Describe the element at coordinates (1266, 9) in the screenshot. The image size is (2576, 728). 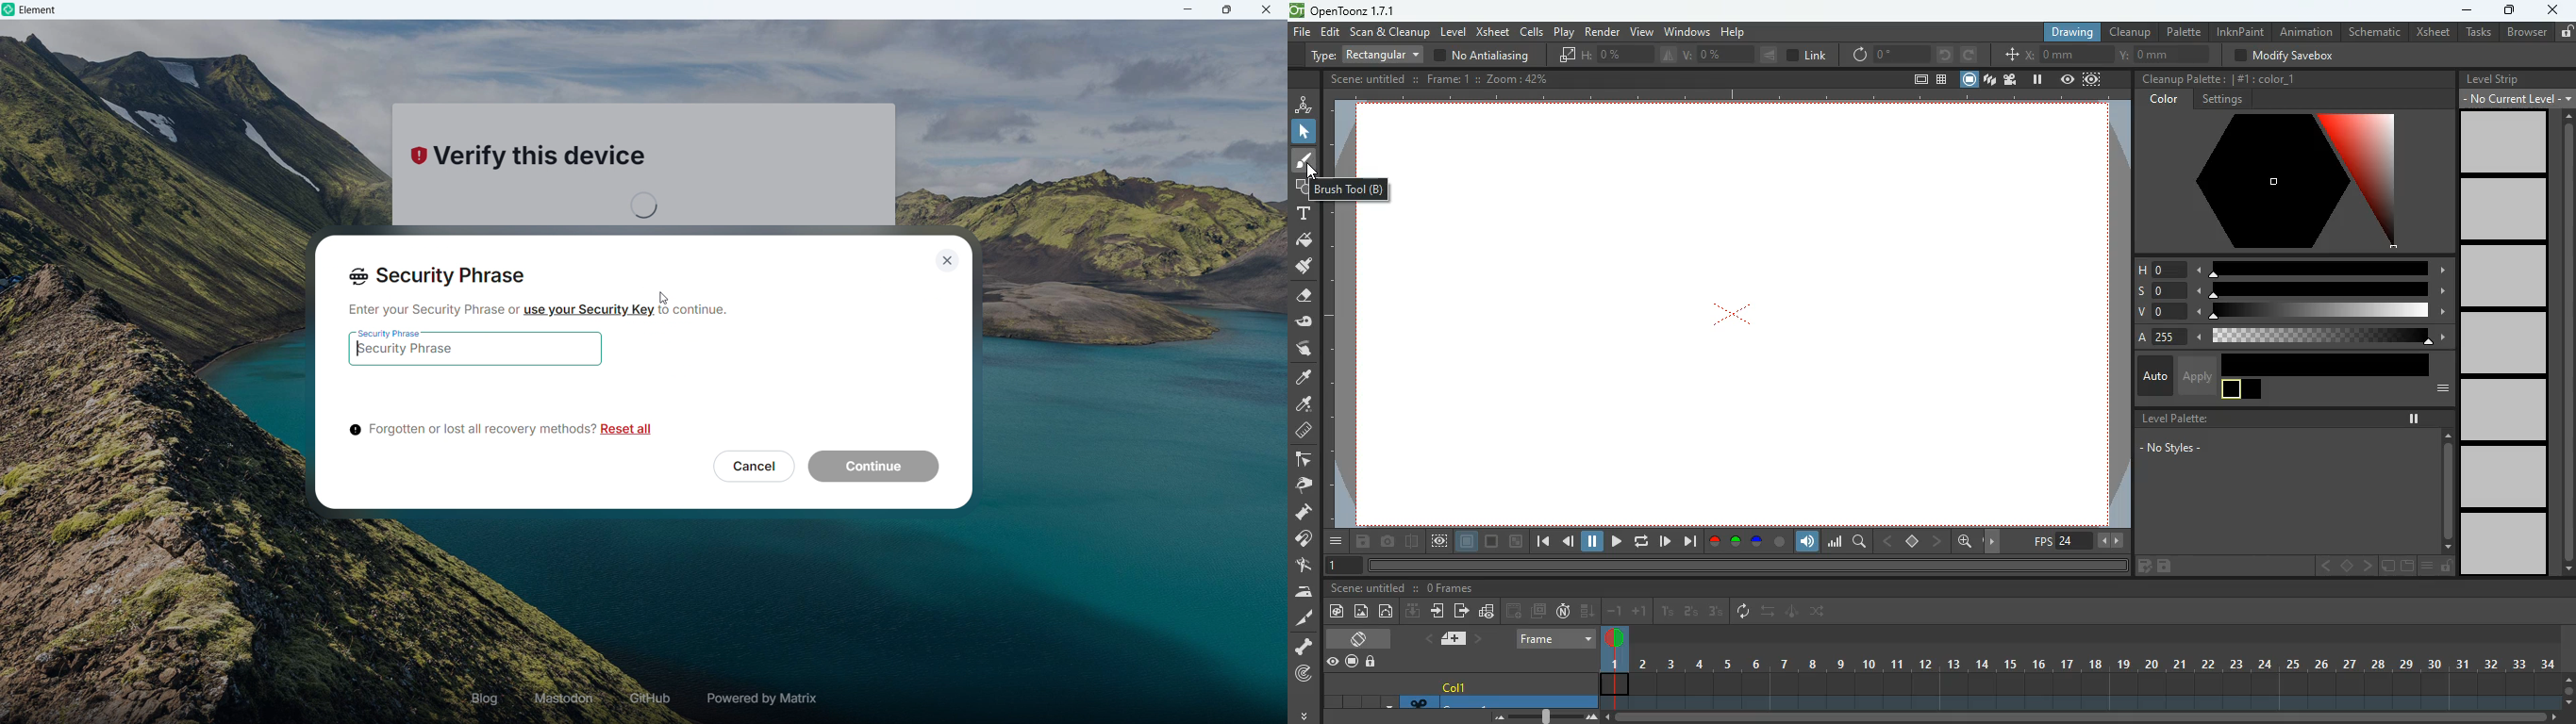
I see `close ` at that location.